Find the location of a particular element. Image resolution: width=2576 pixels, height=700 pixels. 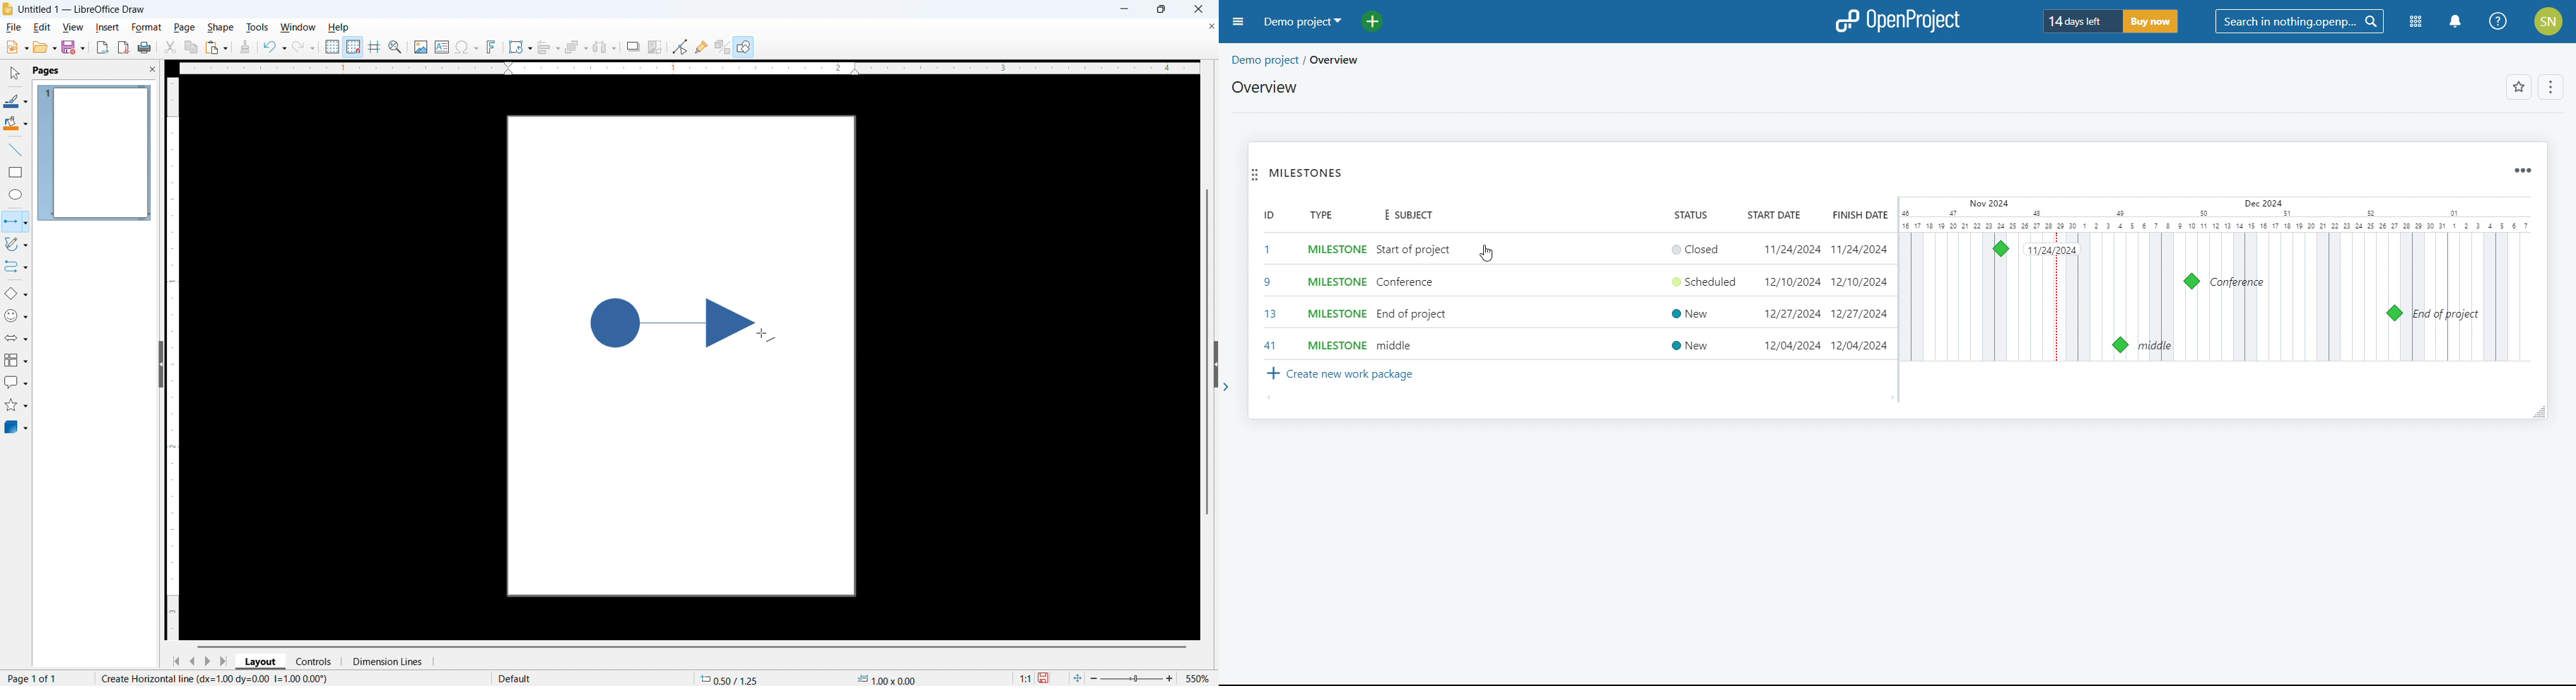

milestone is located at coordinates (2395, 313).